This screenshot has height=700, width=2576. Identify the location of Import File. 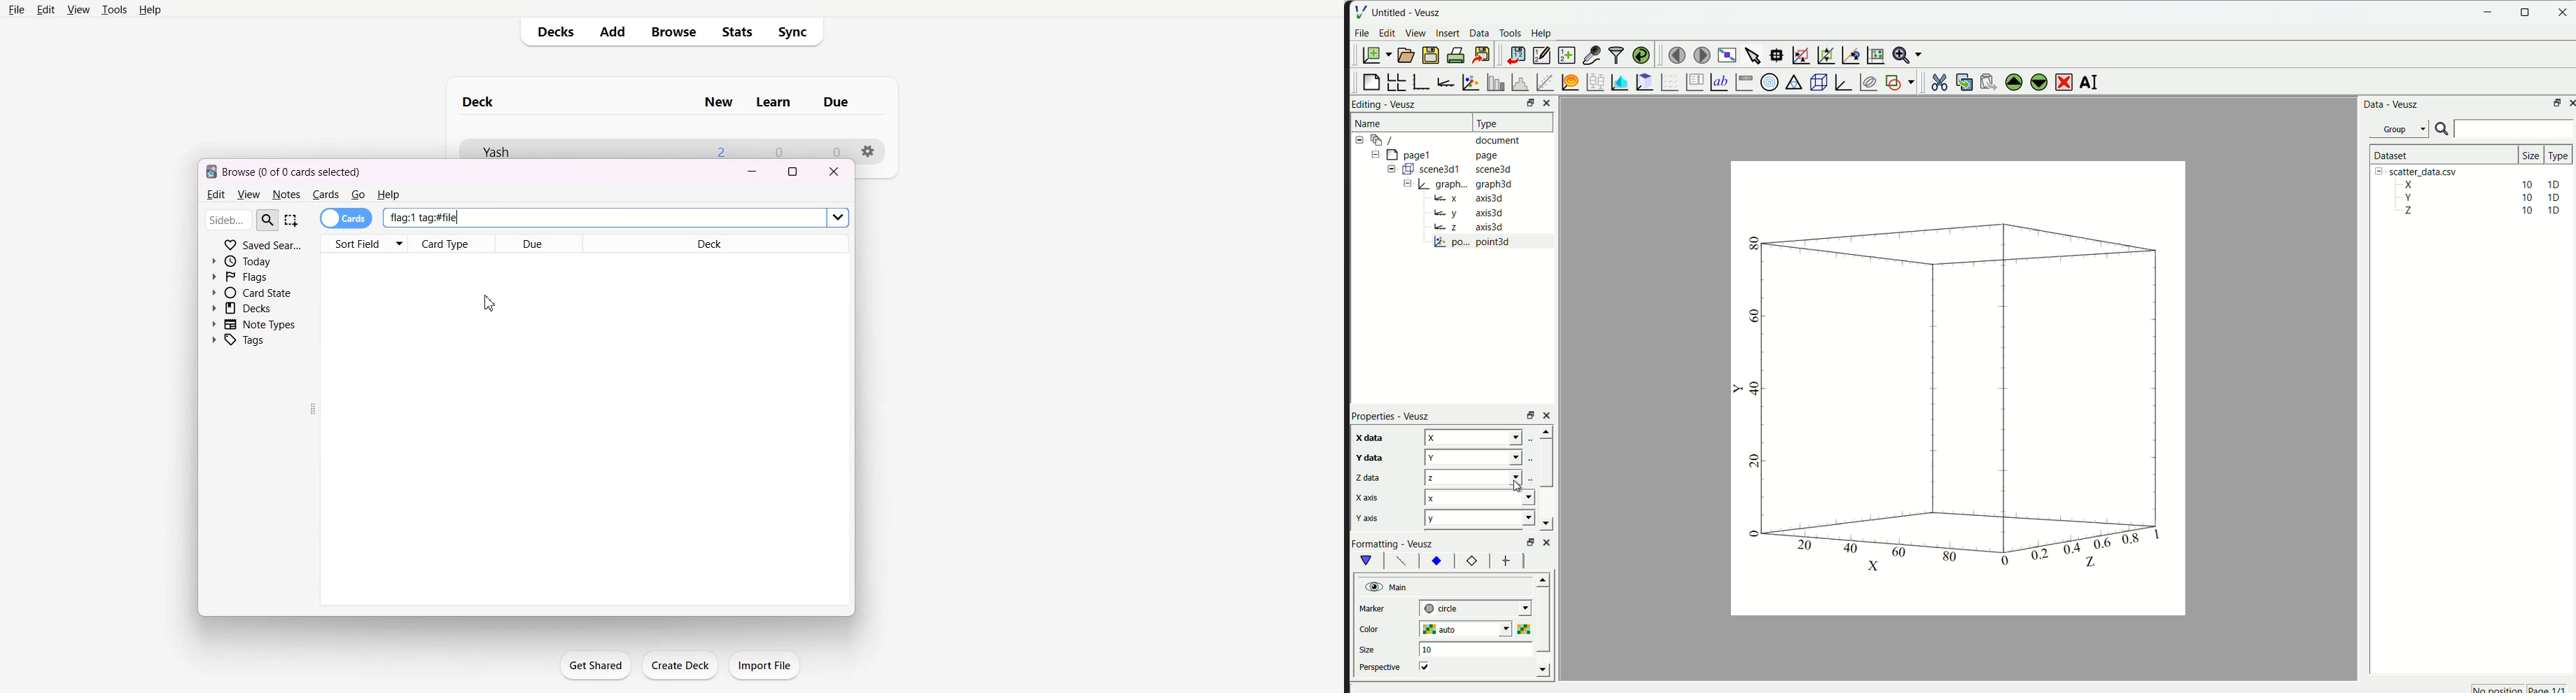
(764, 665).